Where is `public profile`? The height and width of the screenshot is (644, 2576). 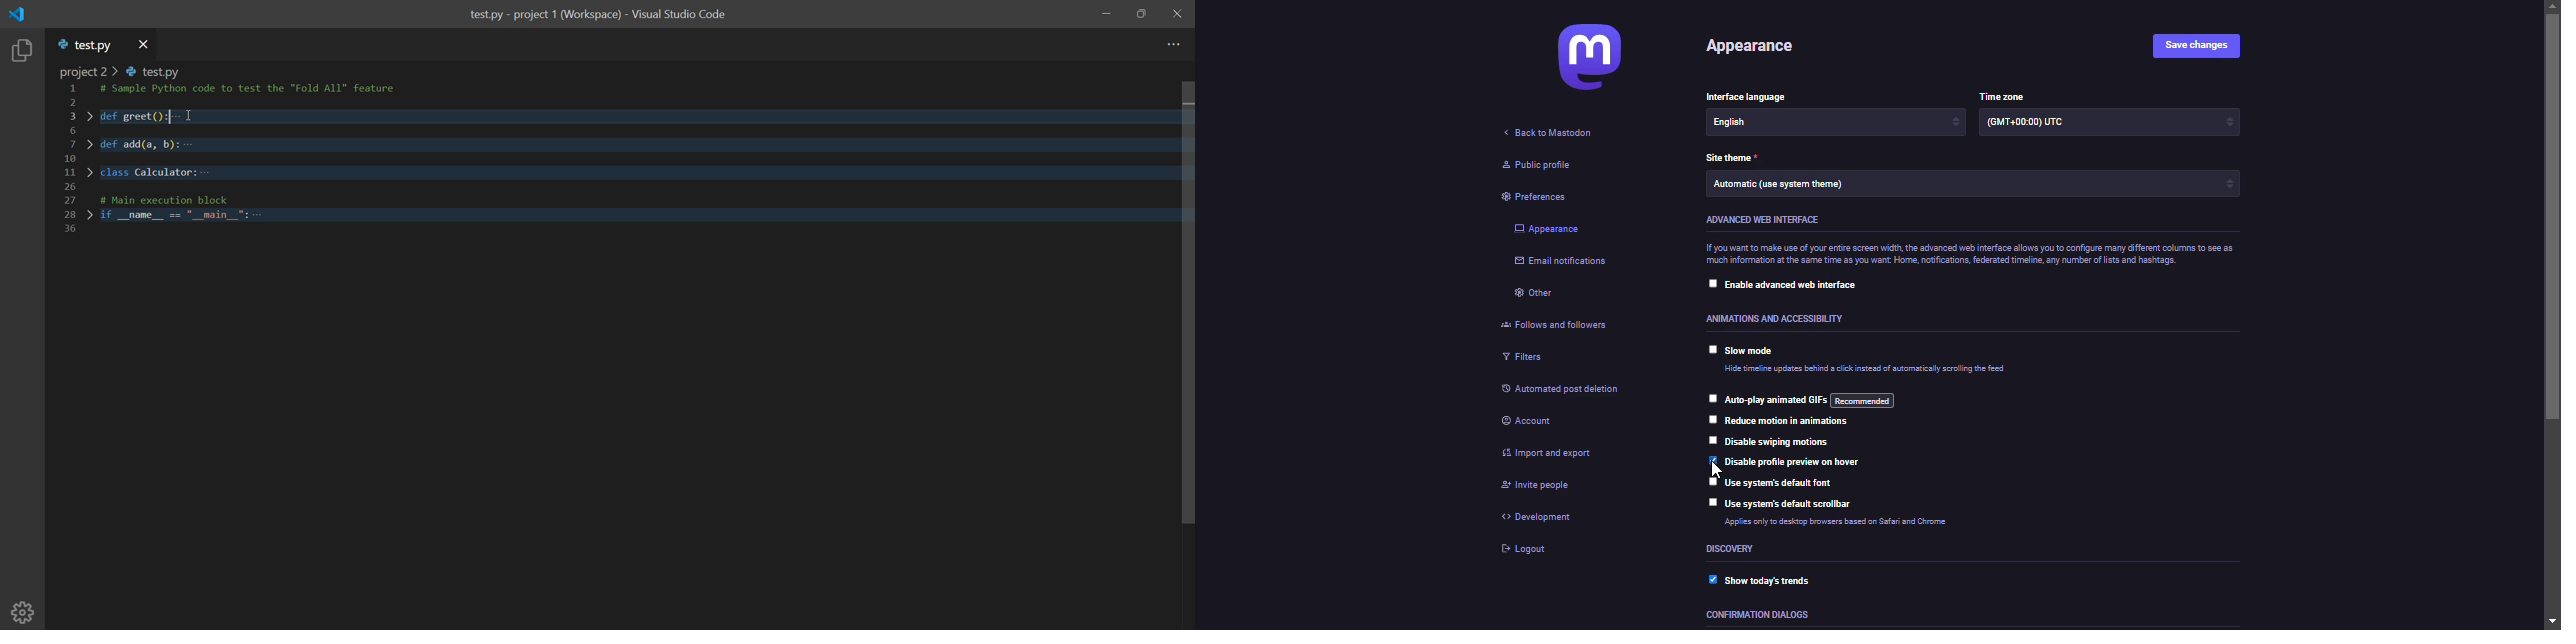
public profile is located at coordinates (1536, 166).